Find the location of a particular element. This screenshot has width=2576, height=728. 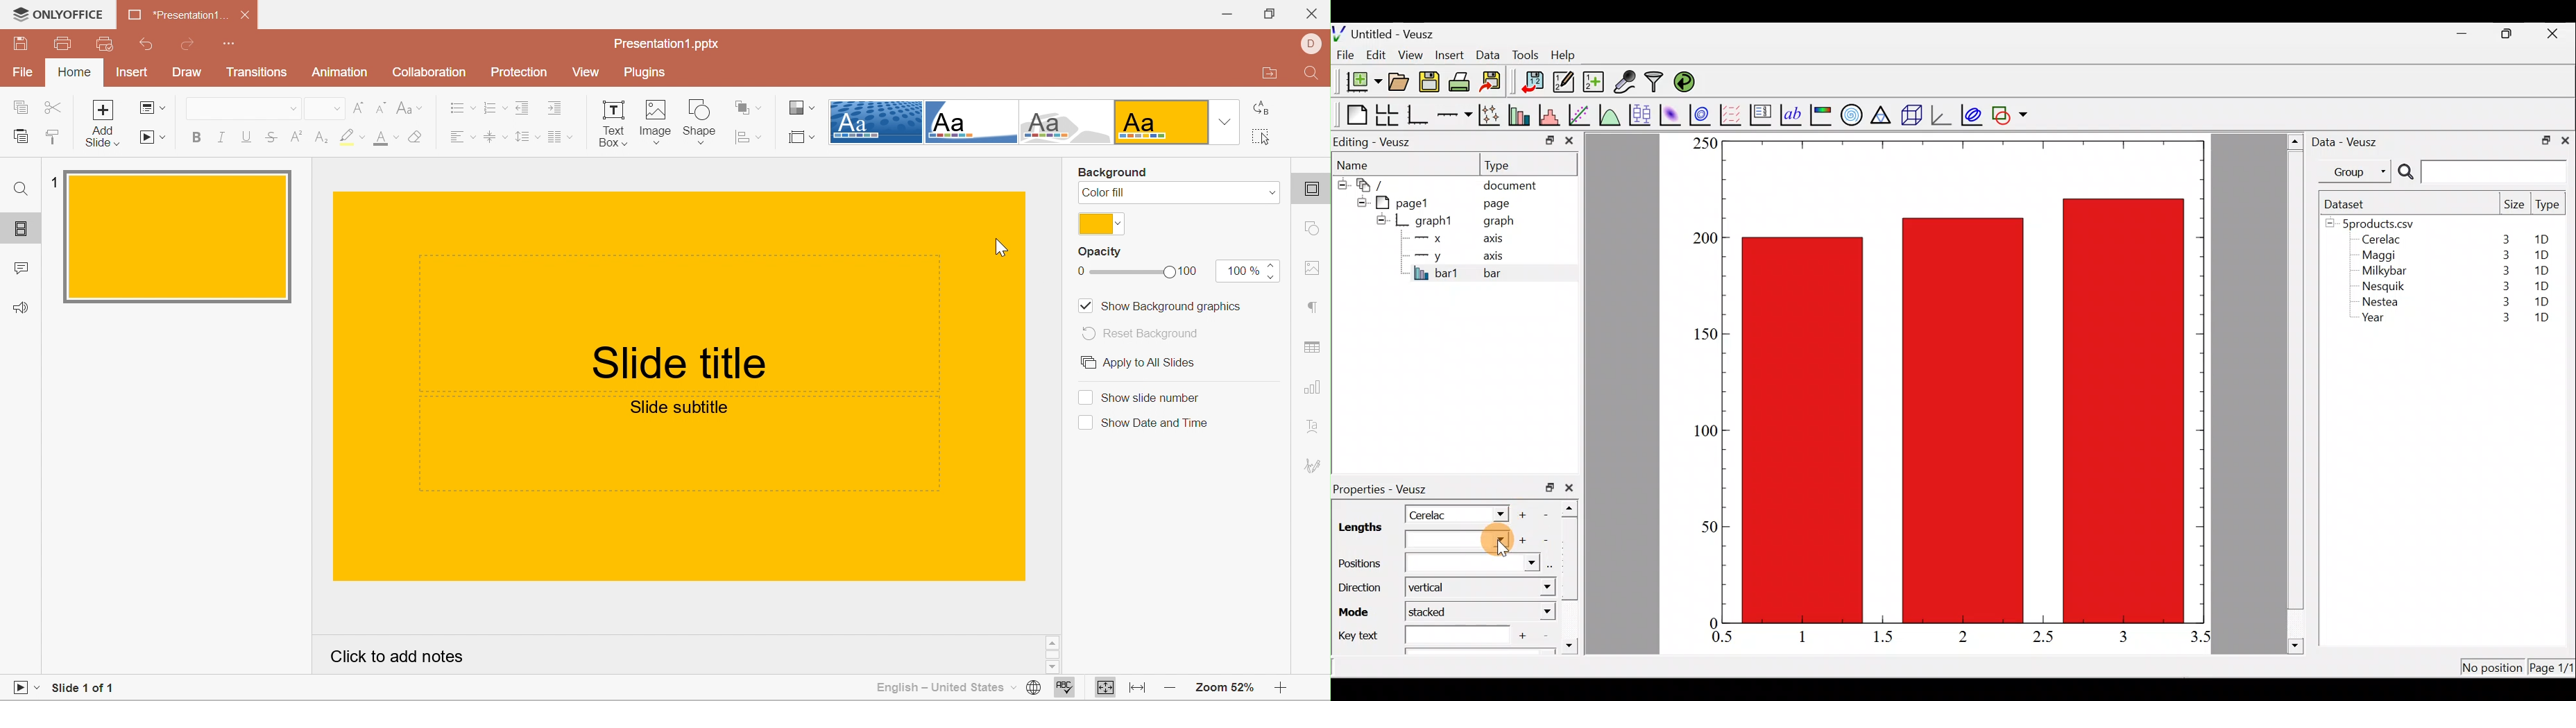

Insert is located at coordinates (131, 73).